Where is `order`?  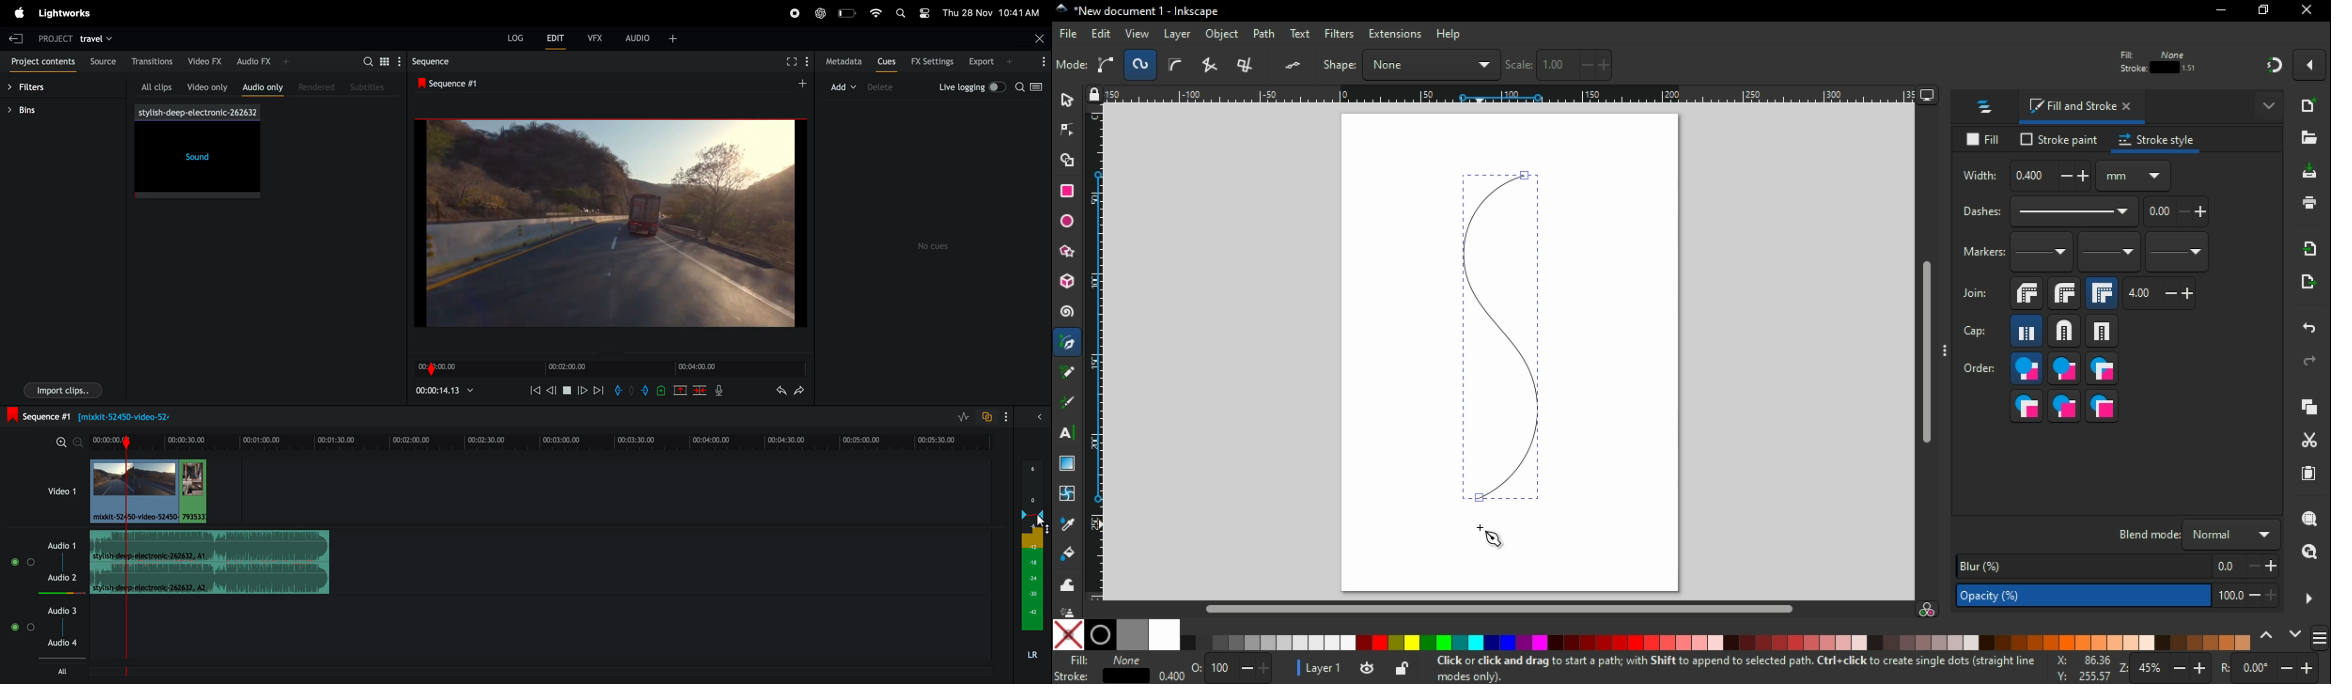 order is located at coordinates (1980, 370).